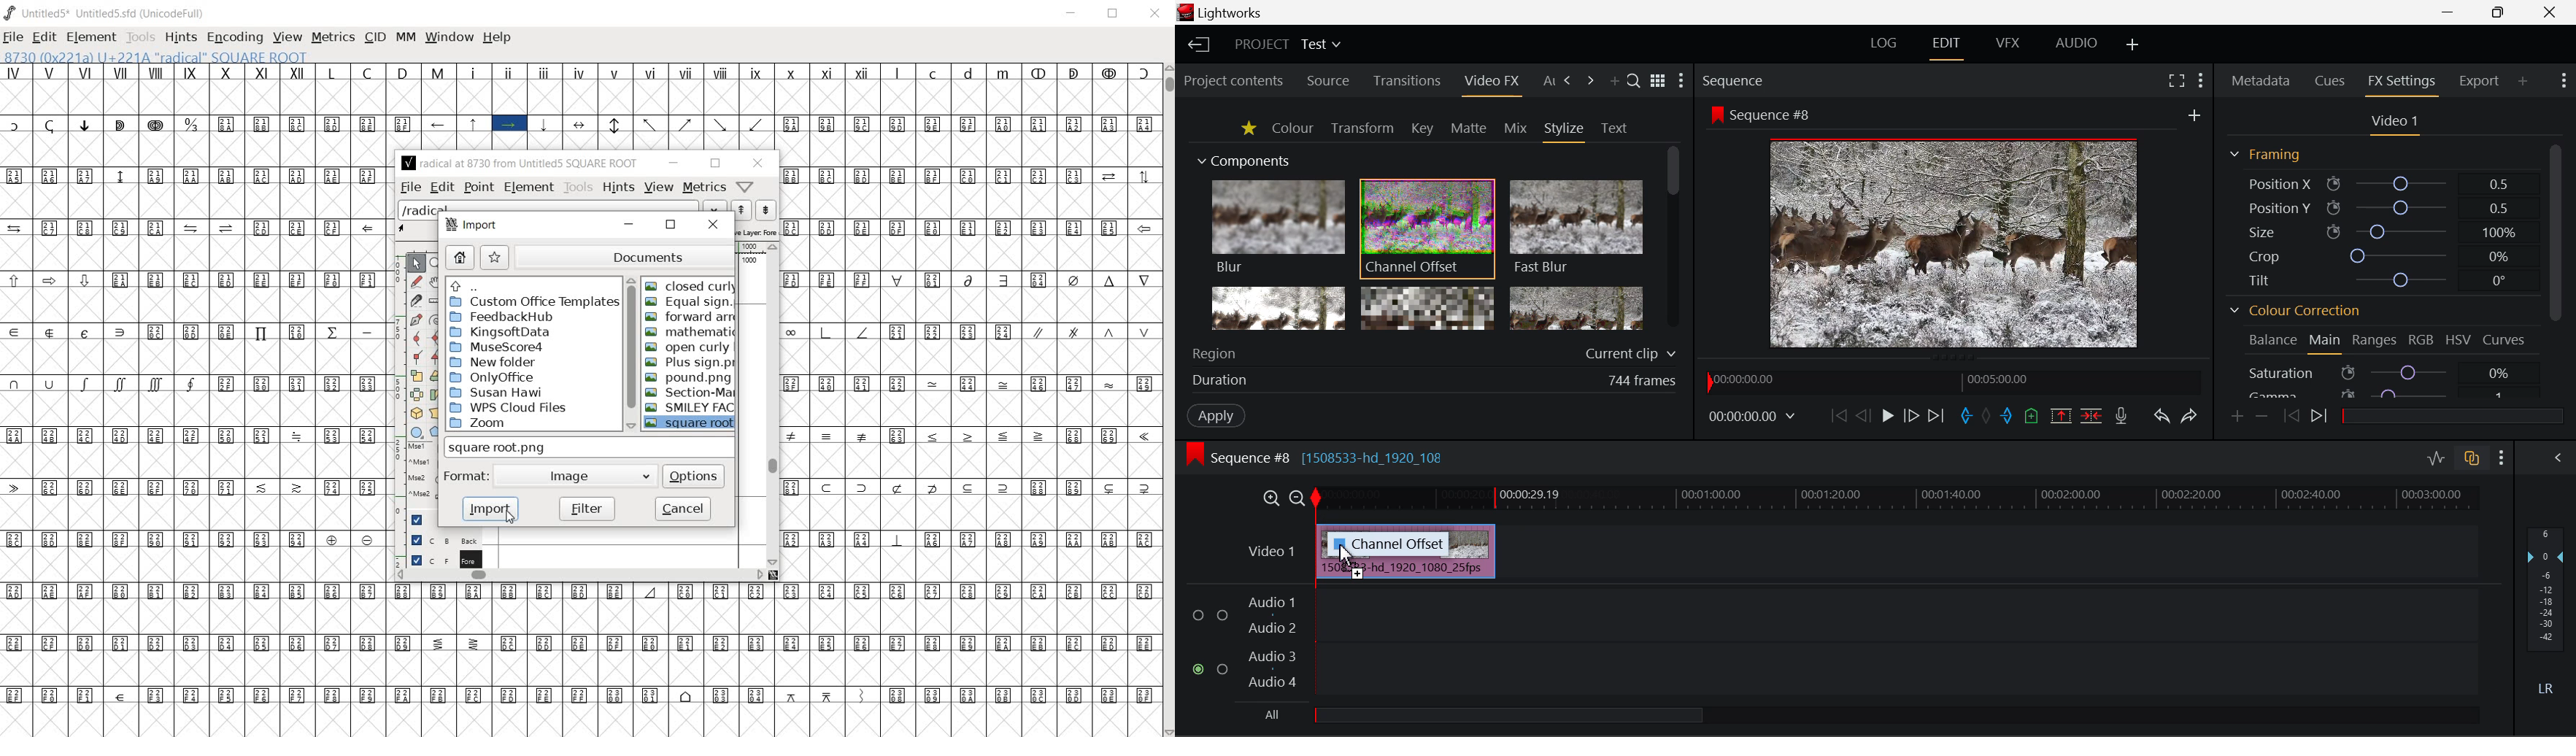 The image size is (2576, 756). What do you see at coordinates (2259, 81) in the screenshot?
I see `Metadata Tab` at bounding box center [2259, 81].